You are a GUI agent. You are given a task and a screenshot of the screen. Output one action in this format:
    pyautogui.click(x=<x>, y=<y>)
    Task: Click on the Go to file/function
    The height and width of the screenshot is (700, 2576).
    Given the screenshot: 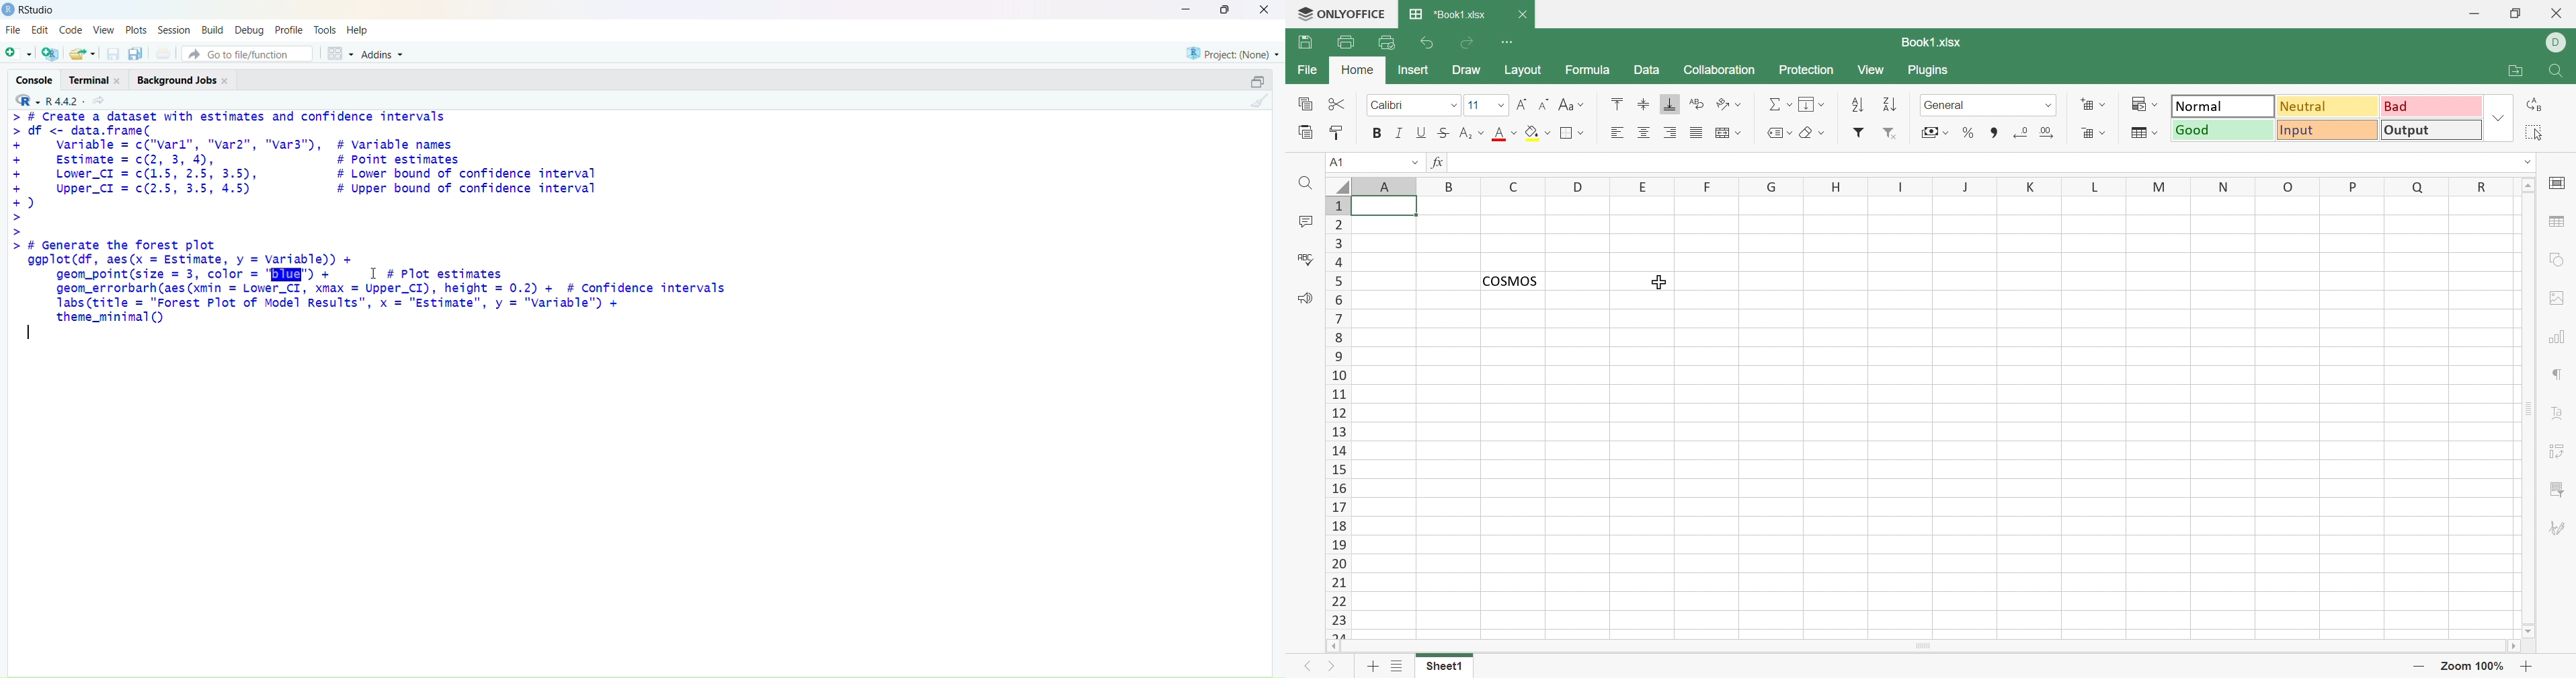 What is the action you would take?
    pyautogui.click(x=246, y=54)
    